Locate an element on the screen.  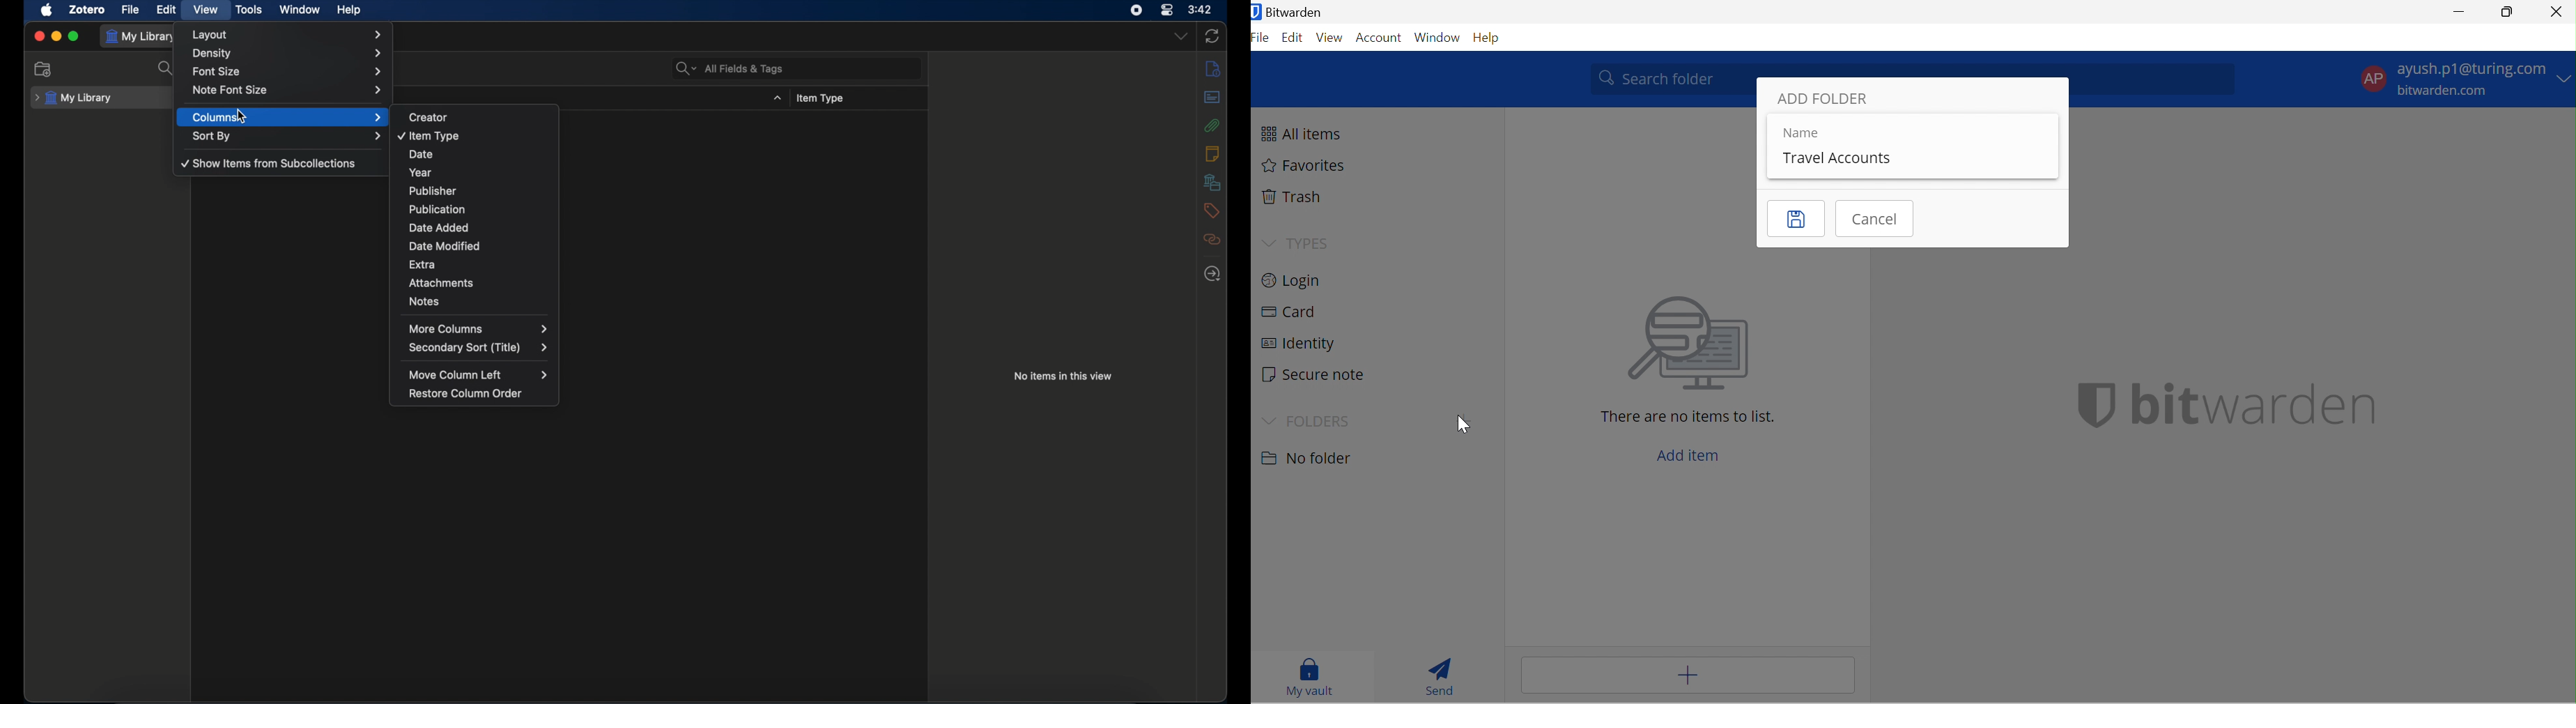
date modified is located at coordinates (480, 245).